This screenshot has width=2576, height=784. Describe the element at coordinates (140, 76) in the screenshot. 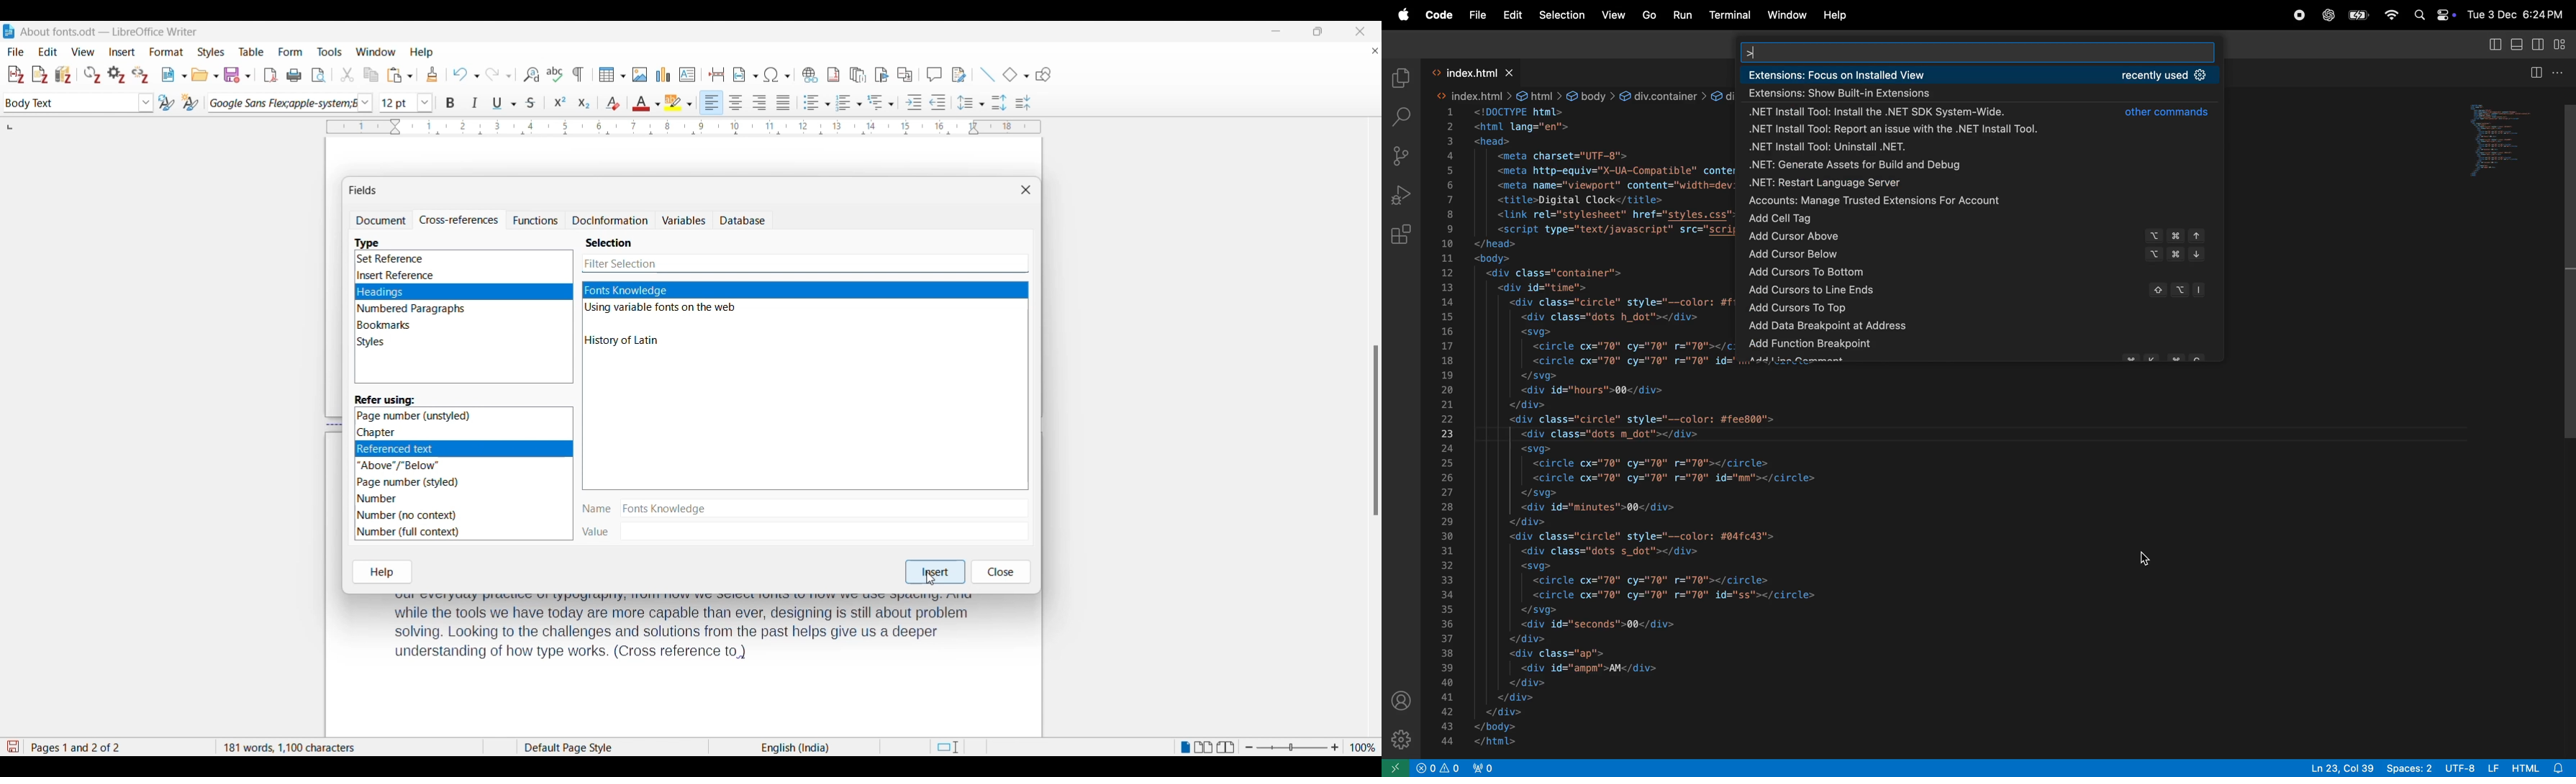

I see `Unlink citations` at that location.